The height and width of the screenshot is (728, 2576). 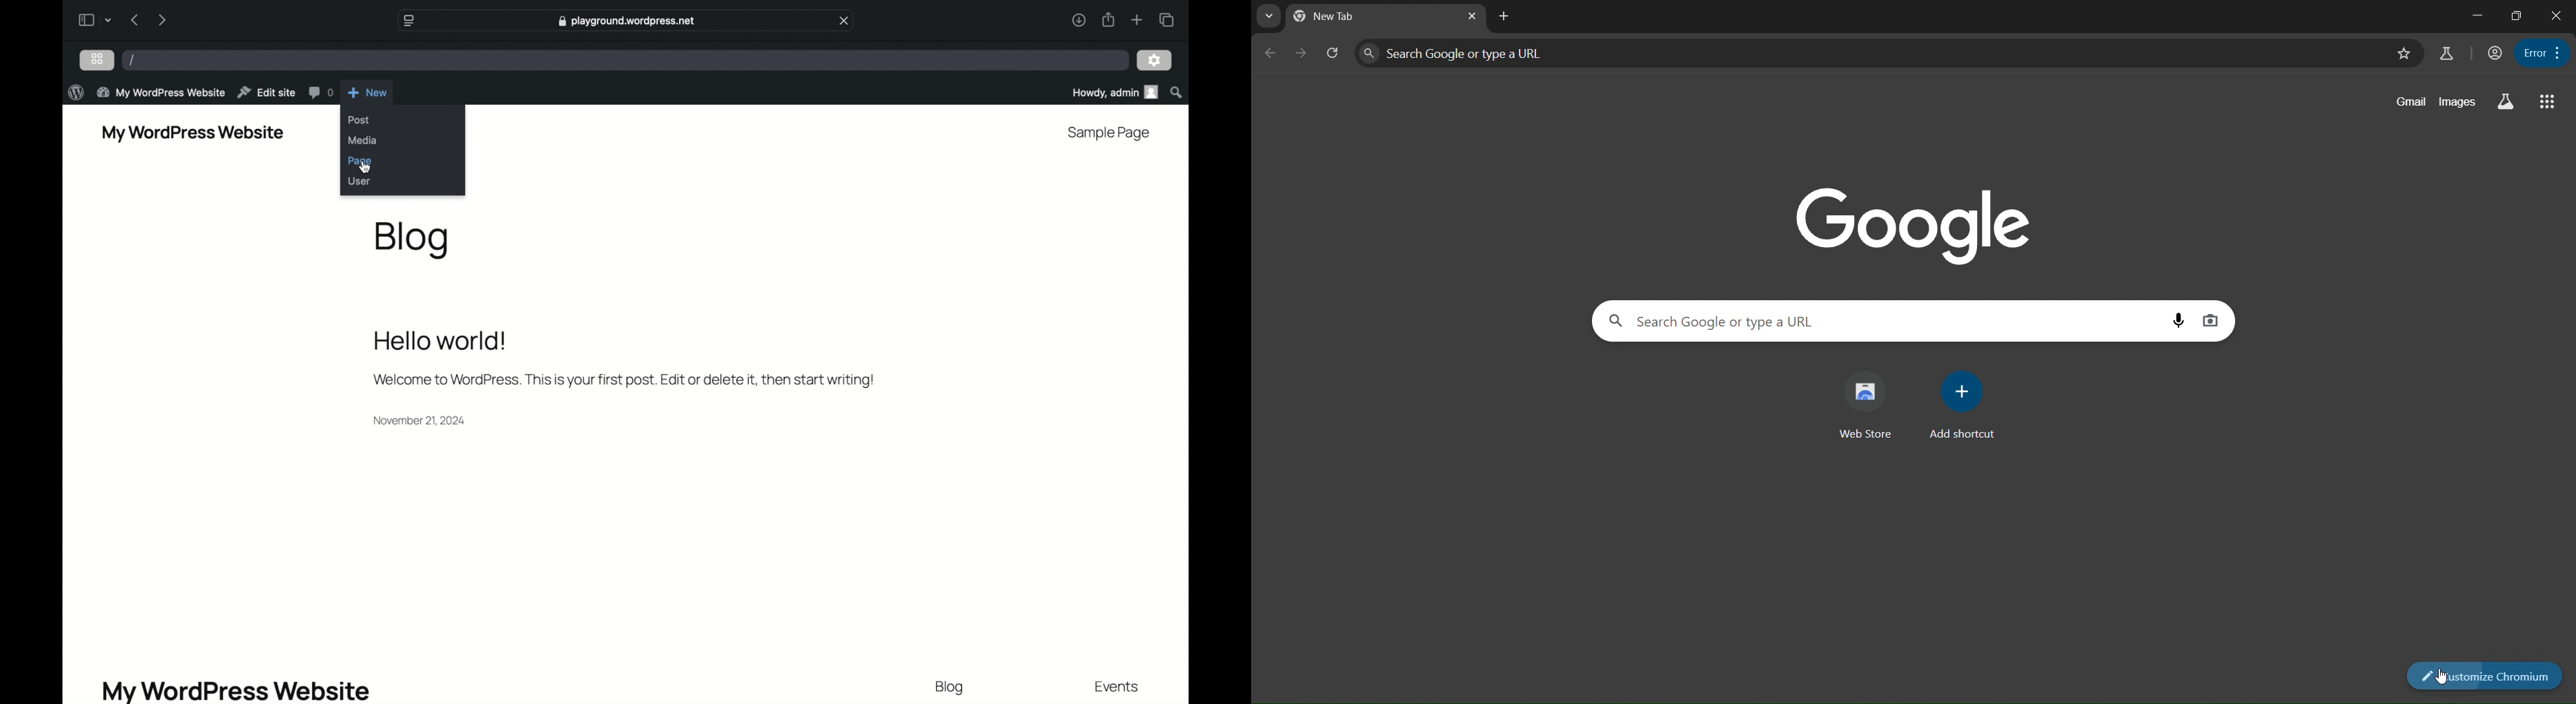 I want to click on cursor, so click(x=366, y=169).